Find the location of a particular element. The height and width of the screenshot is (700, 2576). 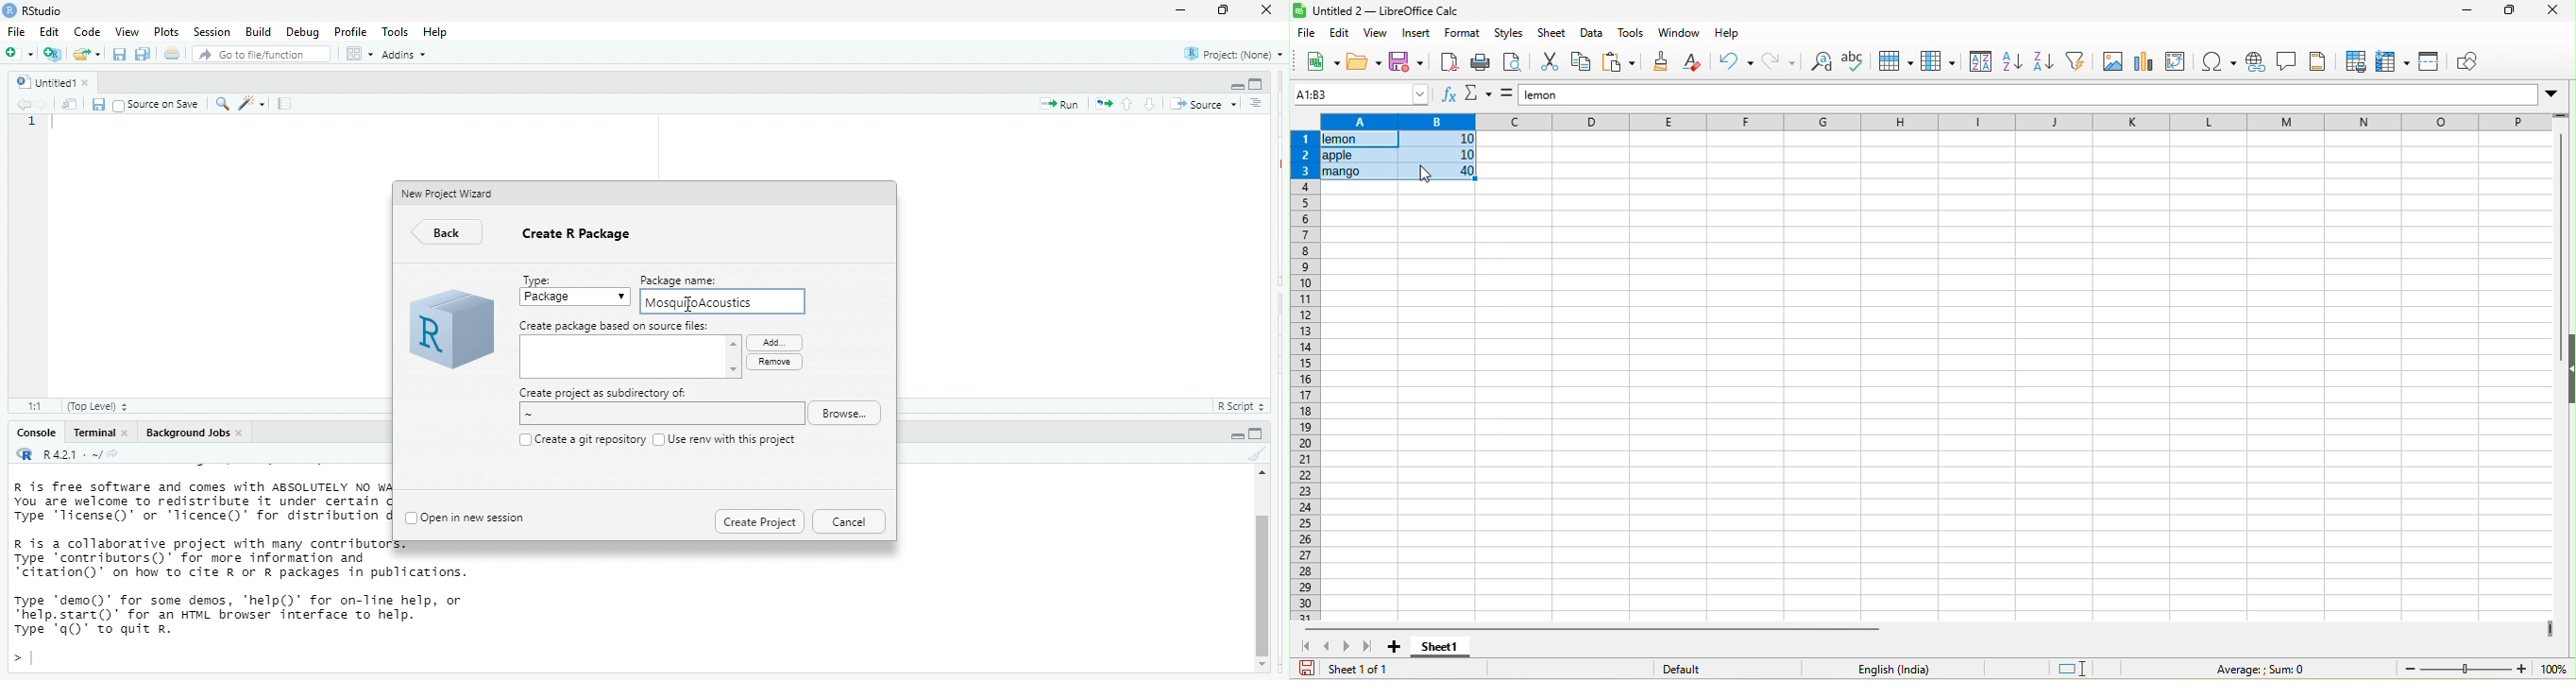

close is located at coordinates (2549, 12).